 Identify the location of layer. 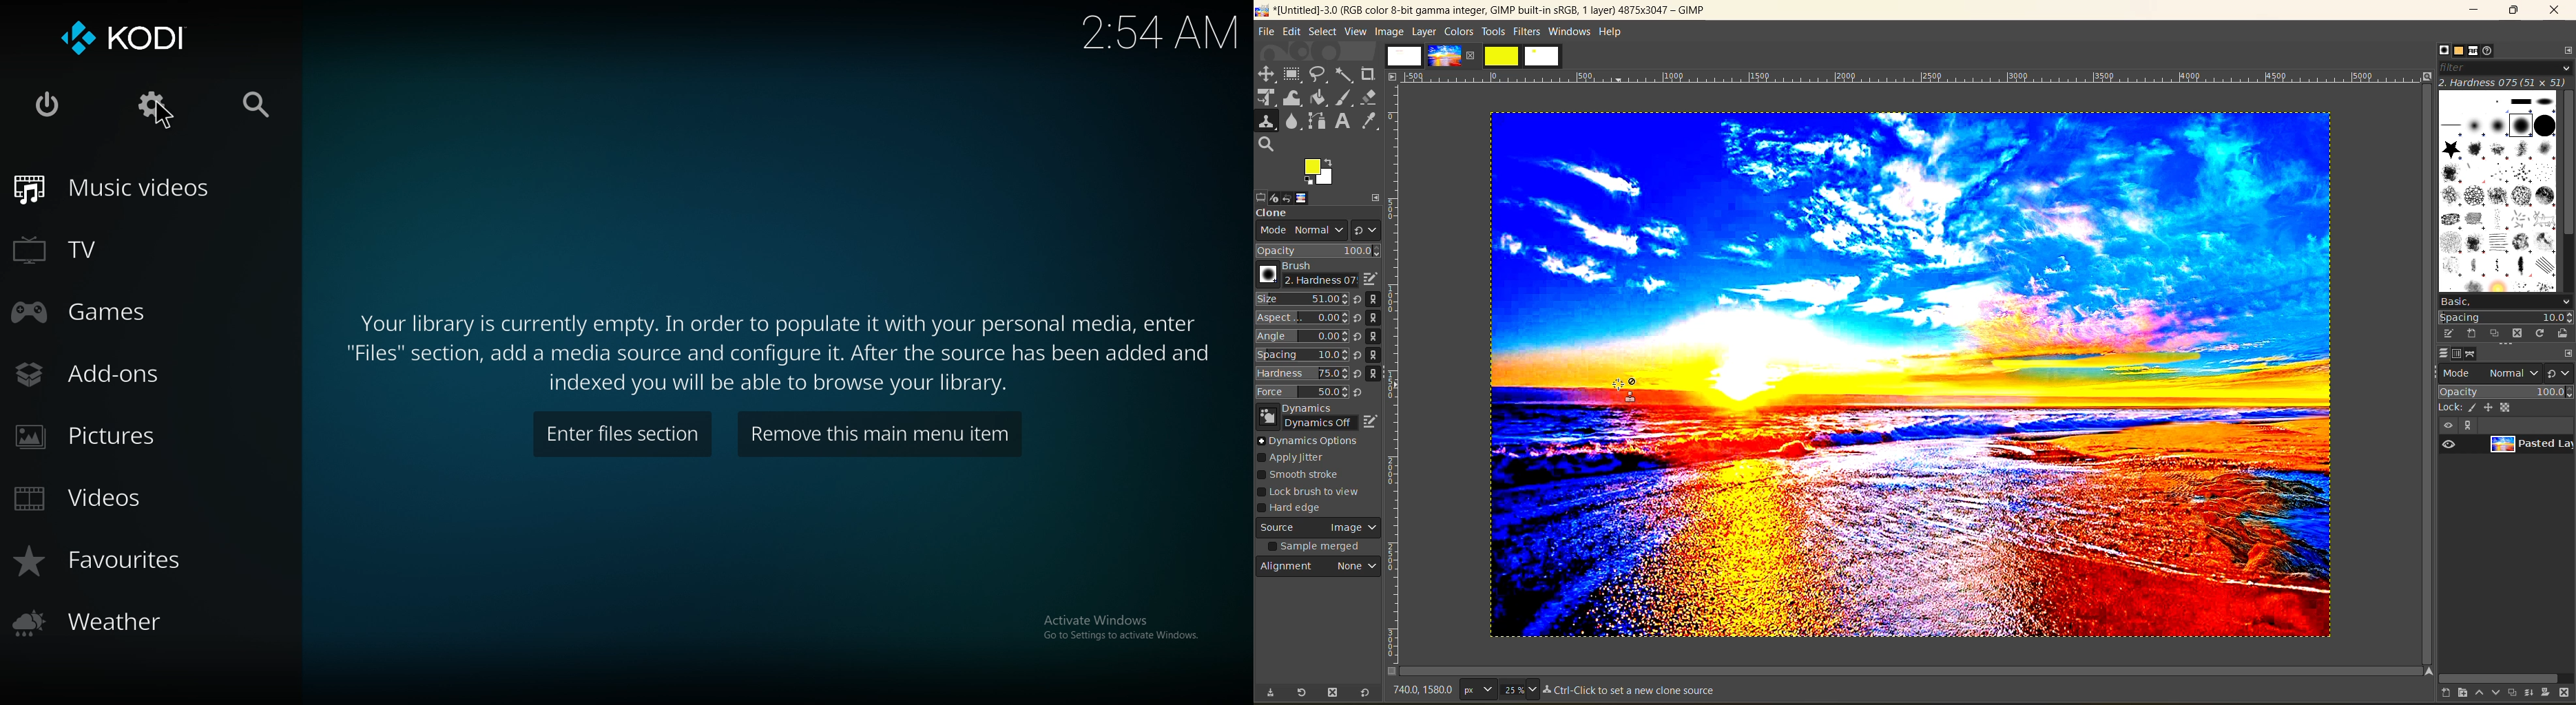
(1424, 31).